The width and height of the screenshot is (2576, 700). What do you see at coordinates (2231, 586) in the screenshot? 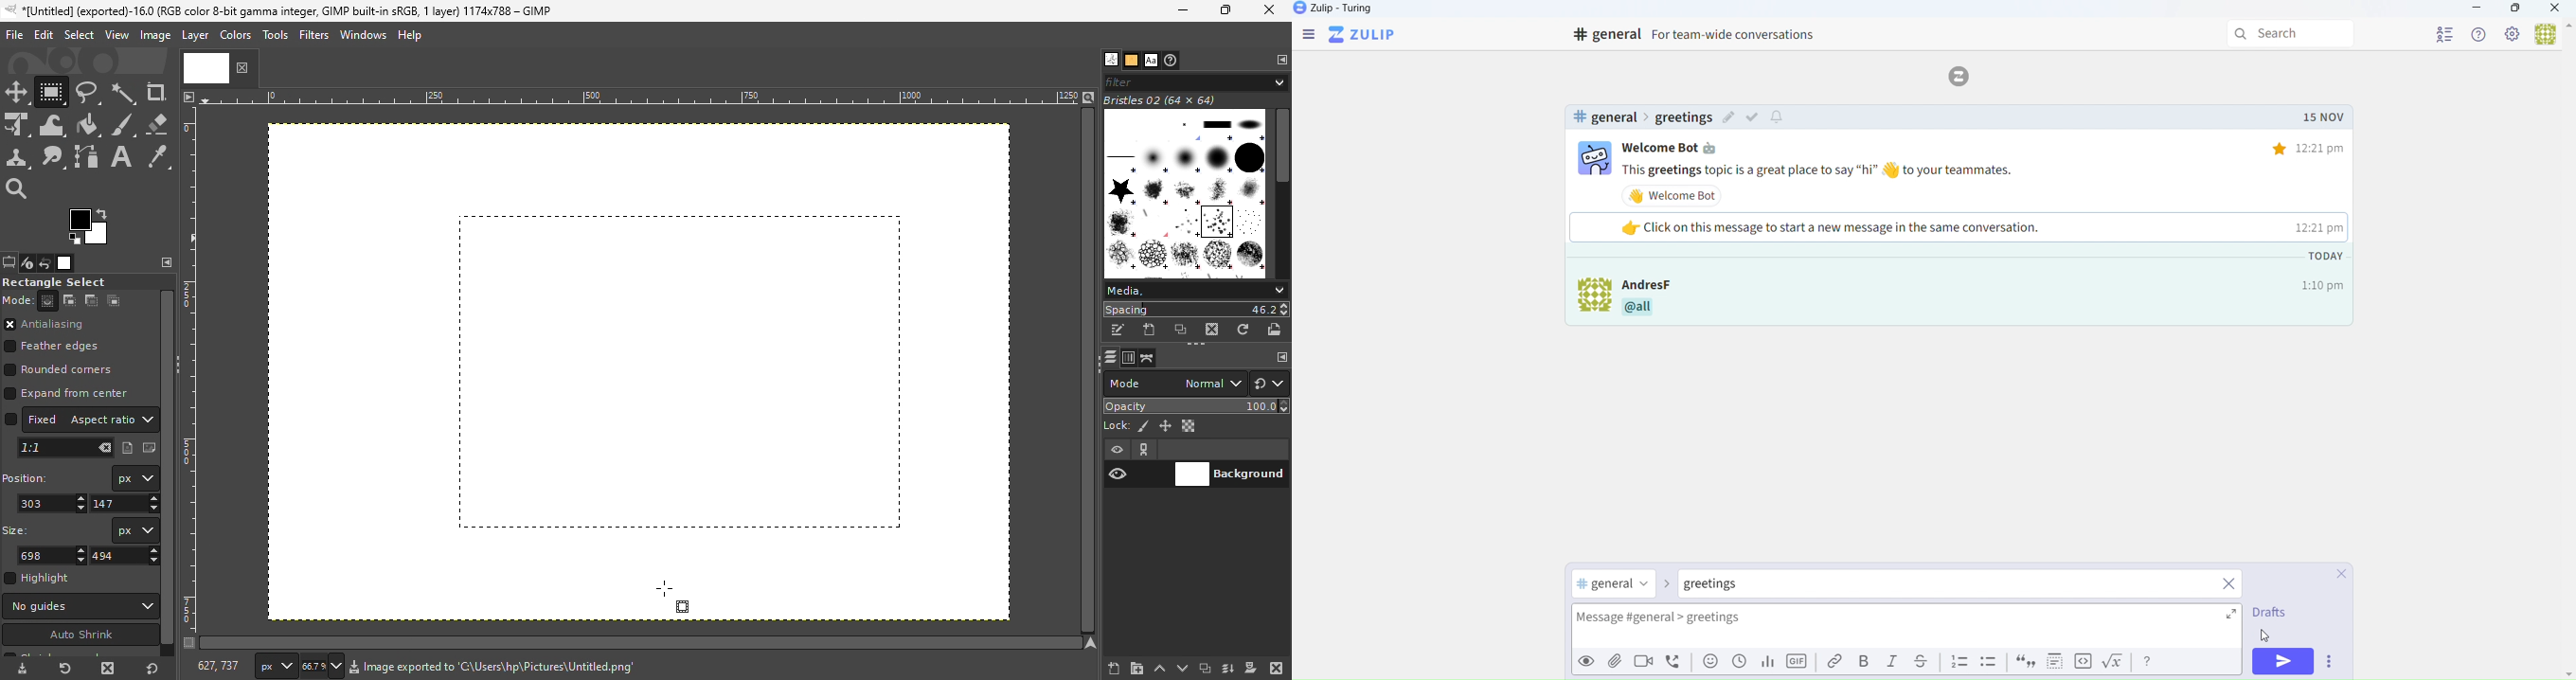
I see `close` at bounding box center [2231, 586].